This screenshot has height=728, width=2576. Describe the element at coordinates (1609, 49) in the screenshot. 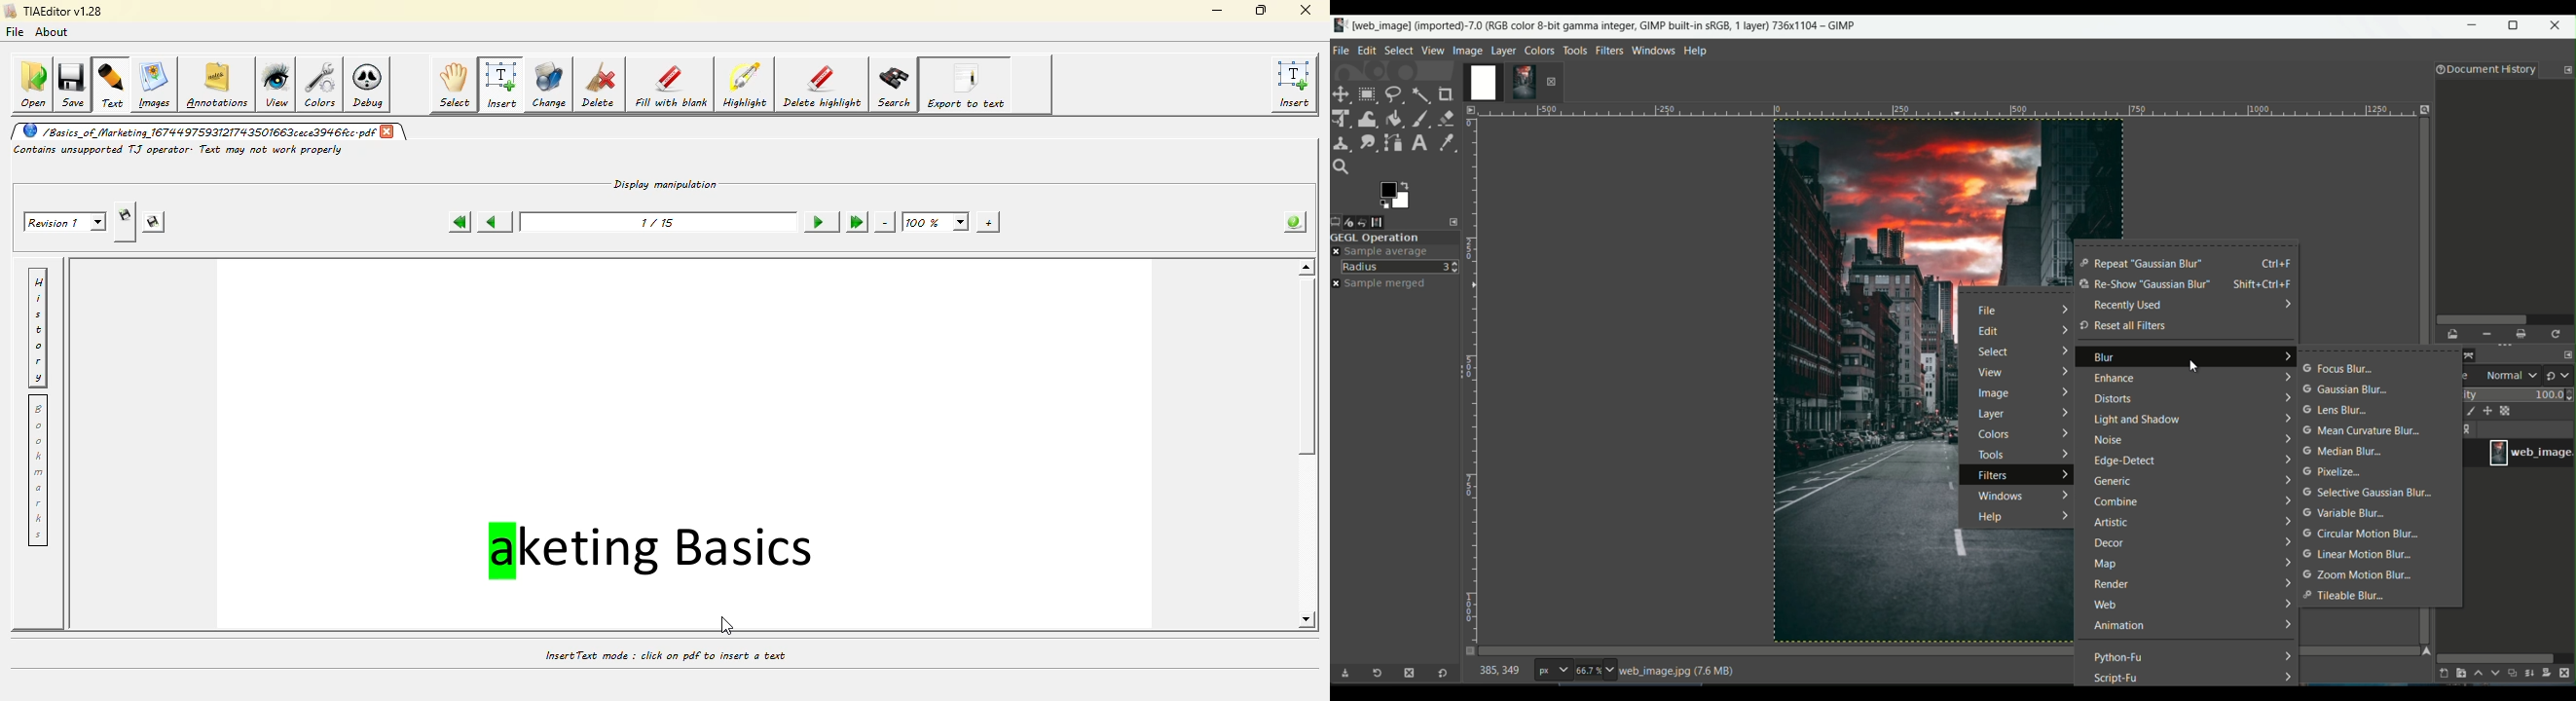

I see `filter tab` at that location.